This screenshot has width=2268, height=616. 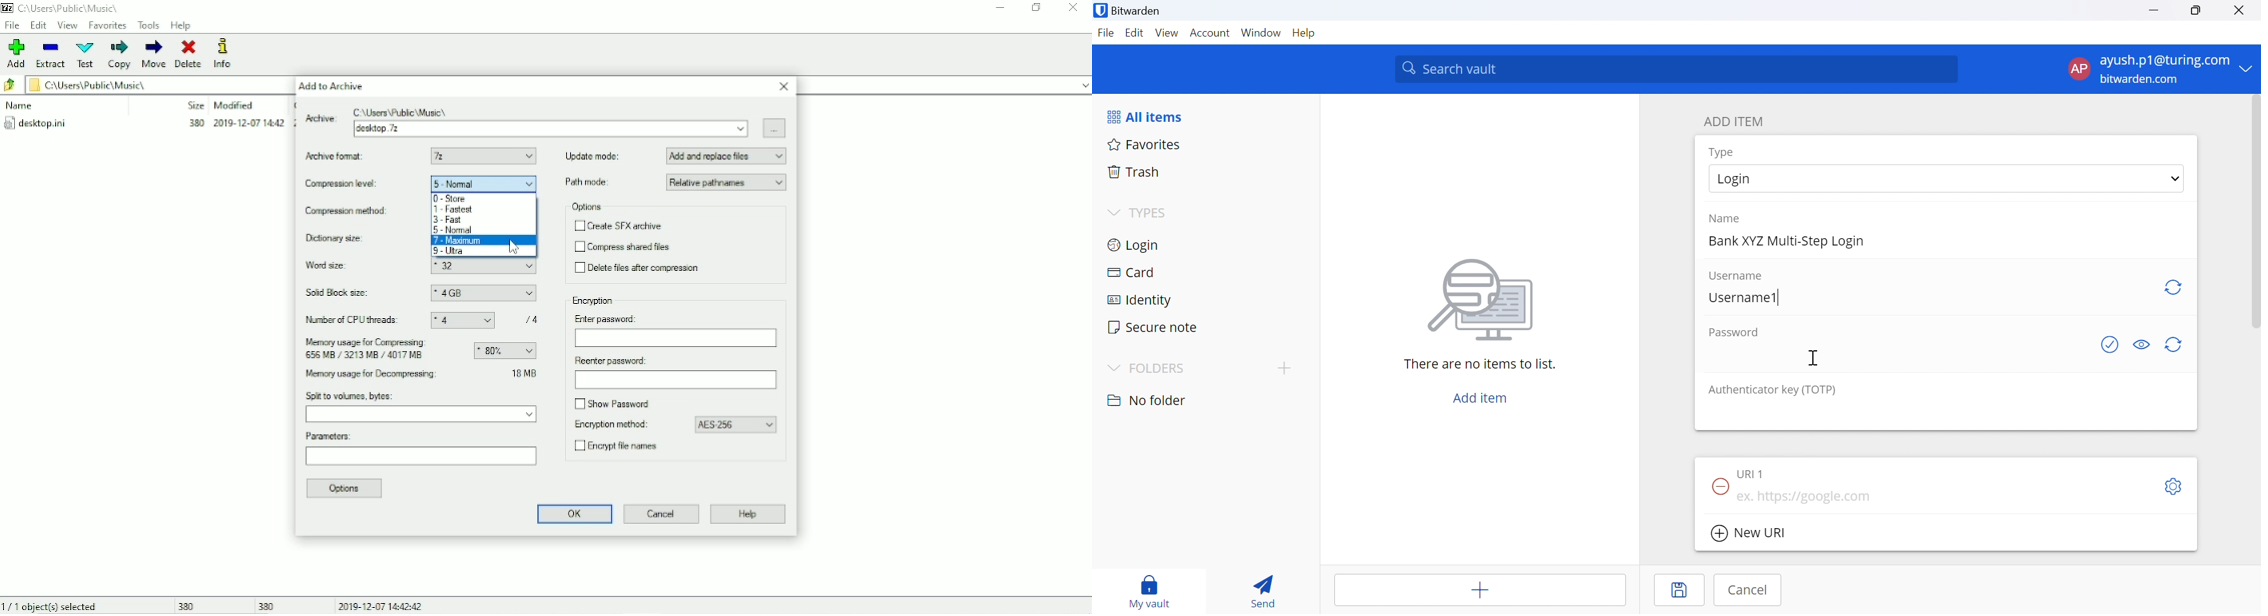 What do you see at coordinates (1287, 368) in the screenshot?
I see `add folder` at bounding box center [1287, 368].